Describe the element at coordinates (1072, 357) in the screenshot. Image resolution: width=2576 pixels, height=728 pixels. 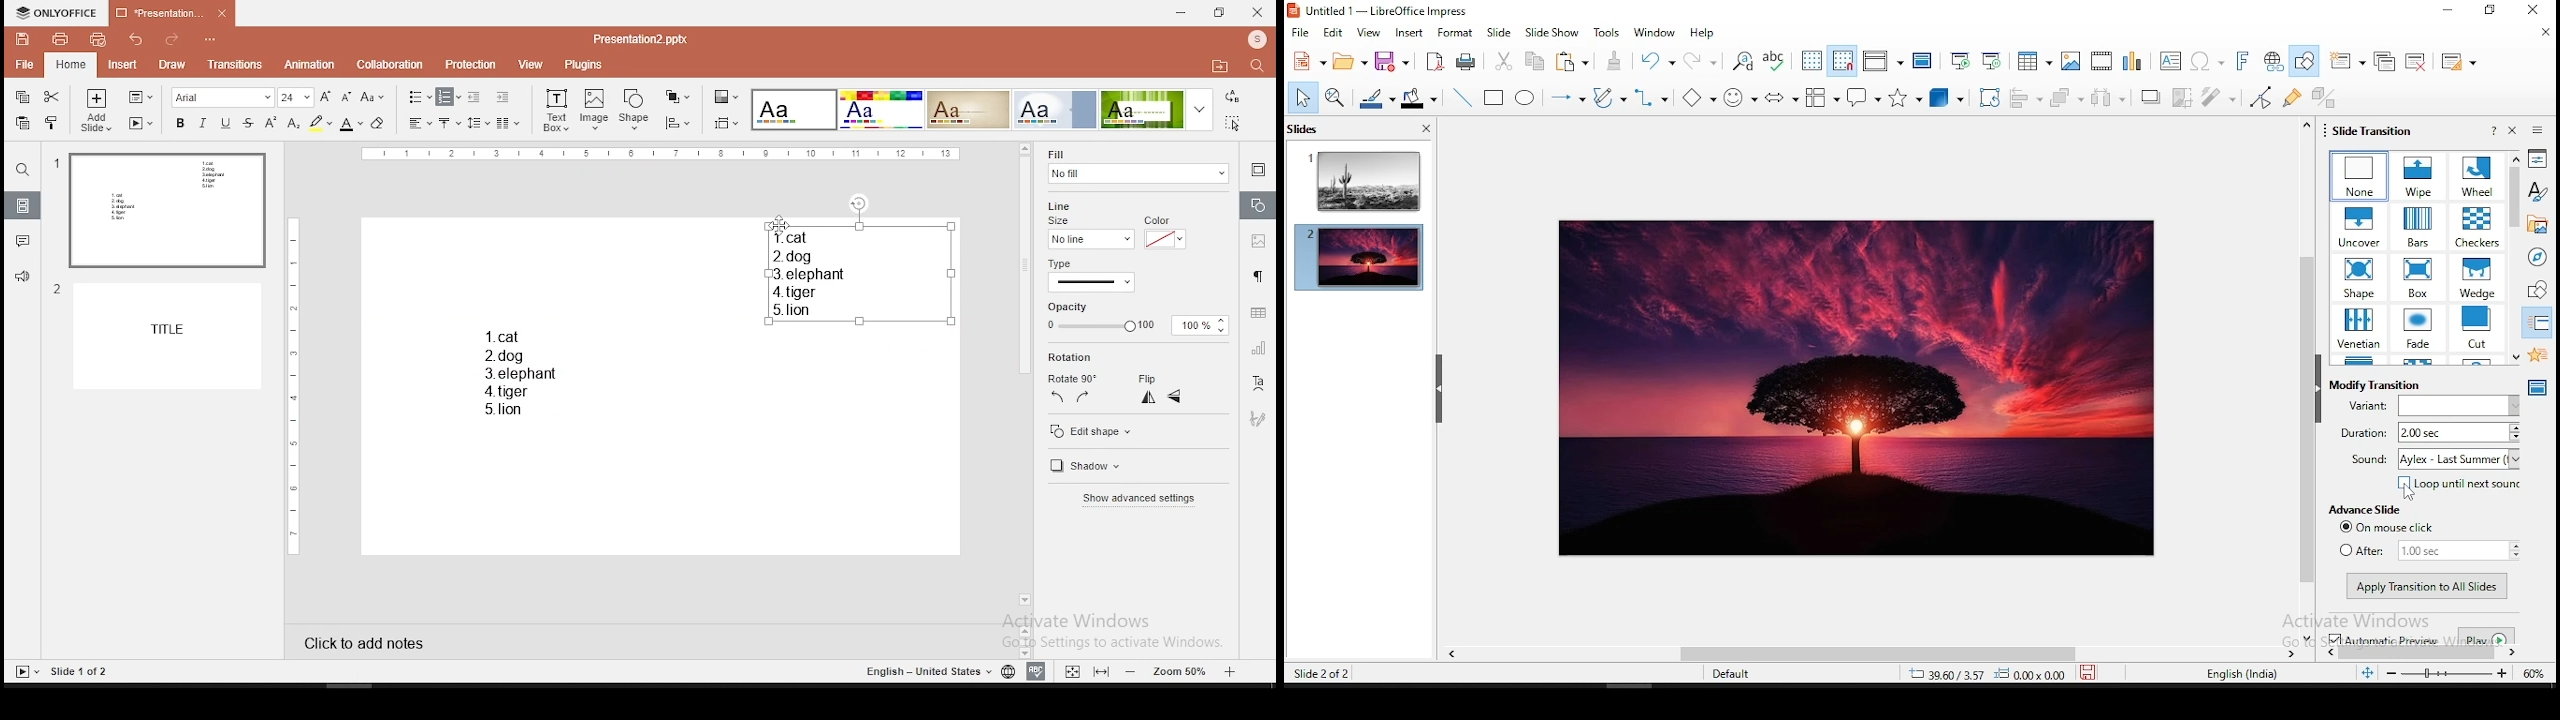
I see `rotation` at that location.